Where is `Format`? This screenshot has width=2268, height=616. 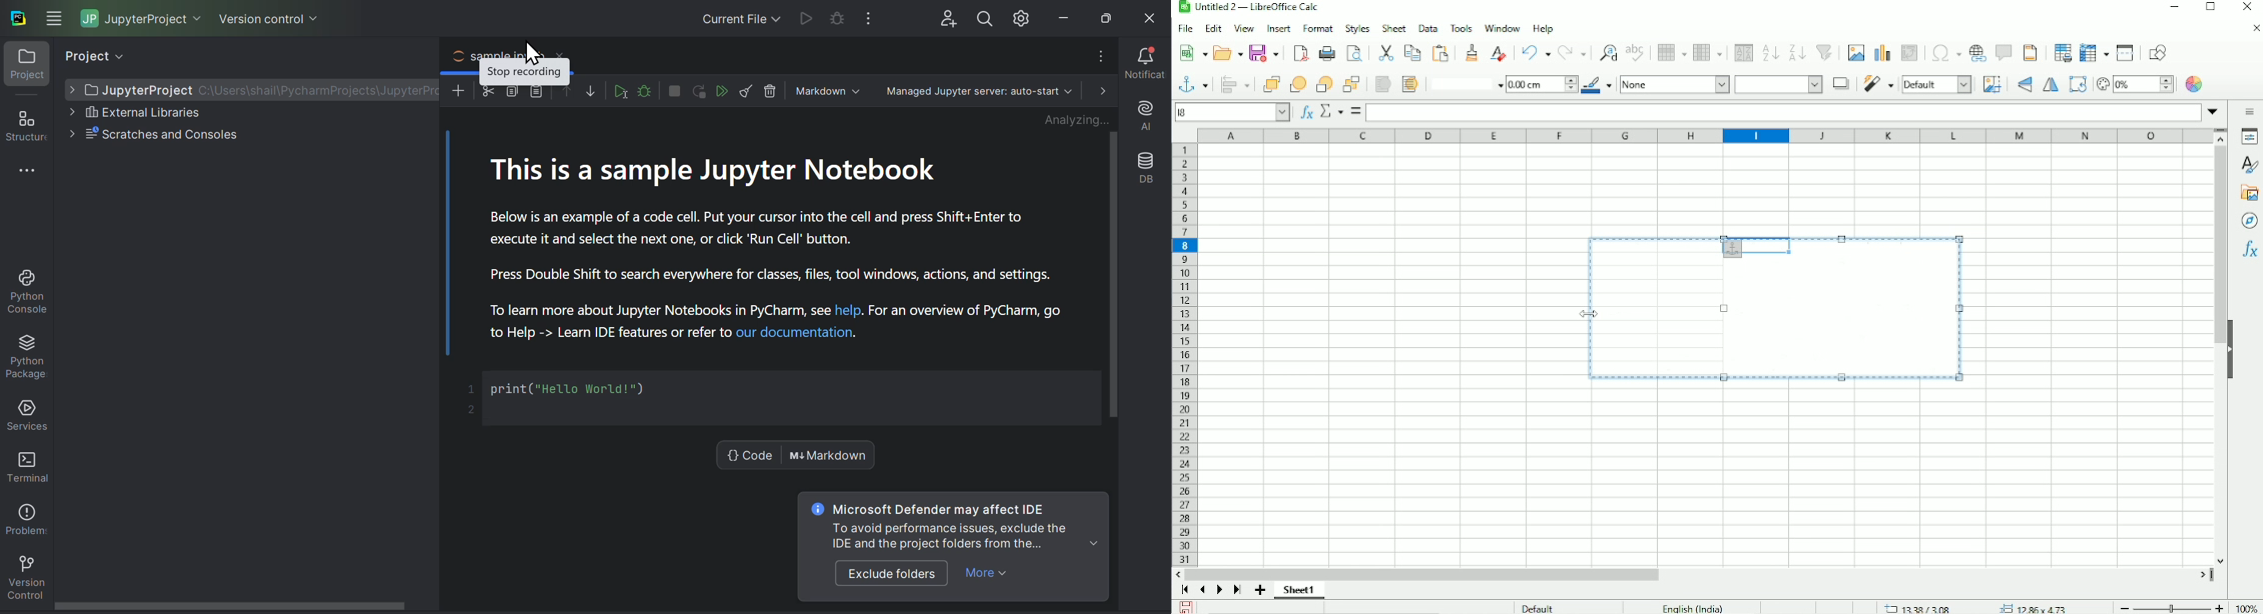
Format is located at coordinates (1319, 29).